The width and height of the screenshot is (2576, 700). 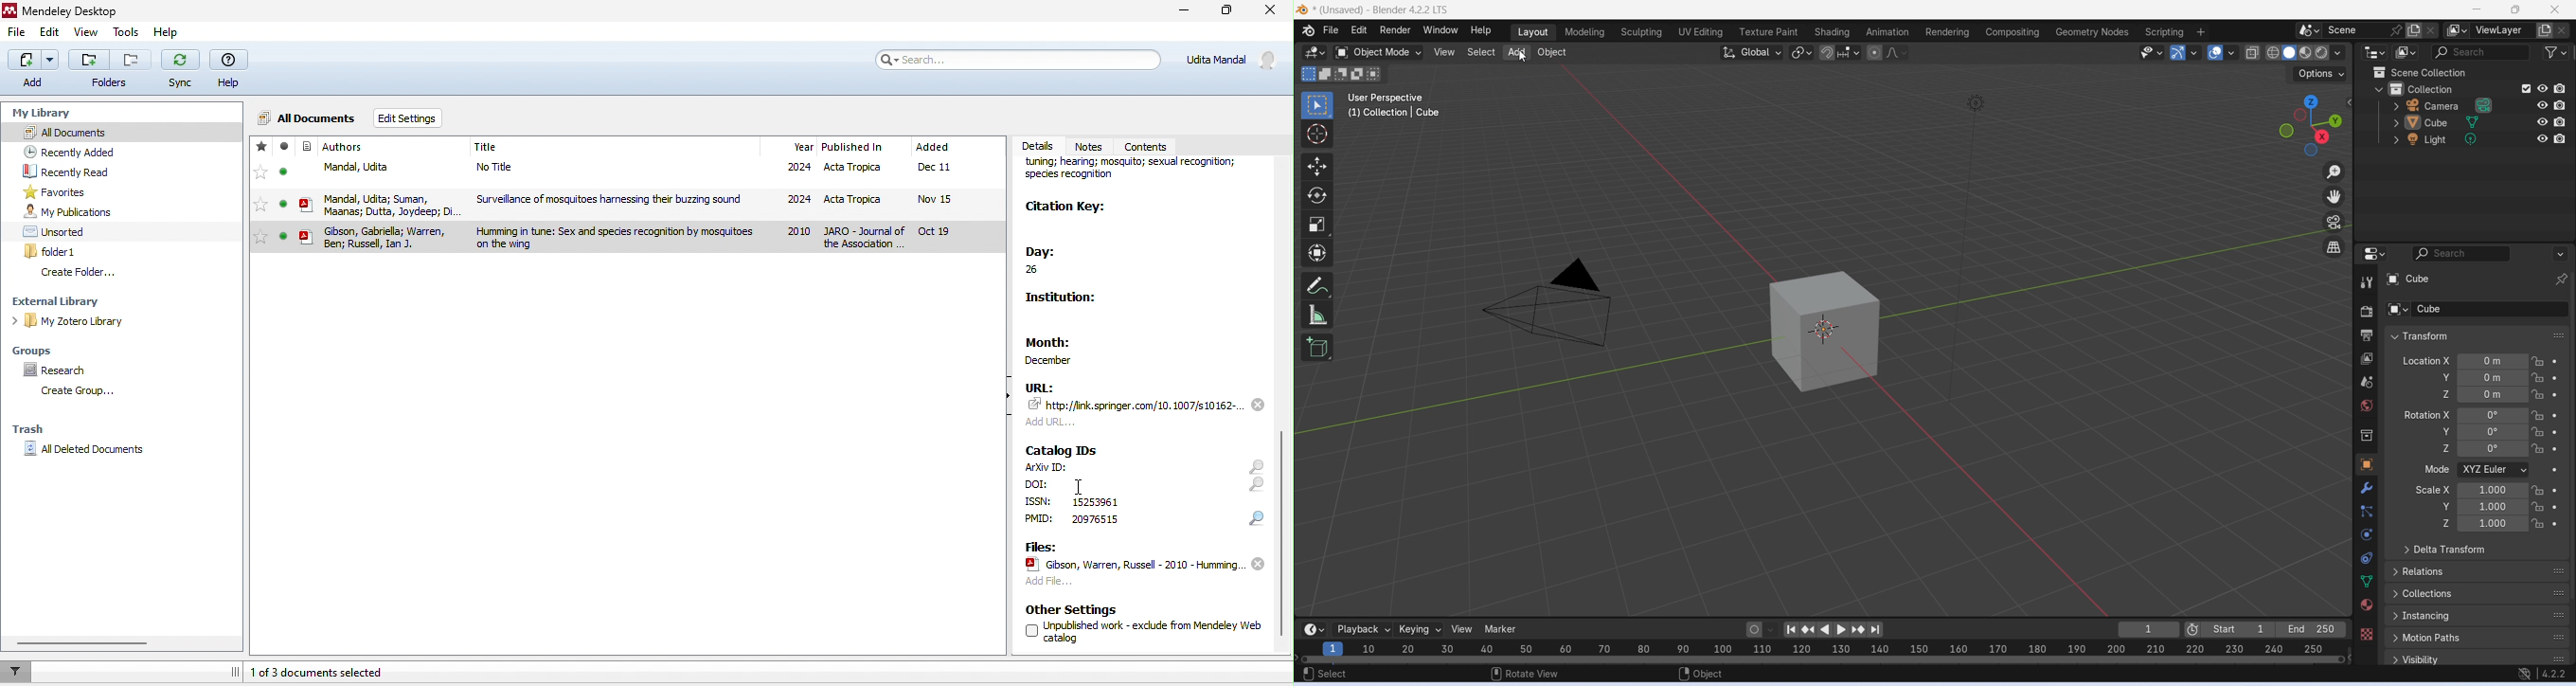 What do you see at coordinates (173, 34) in the screenshot?
I see `help` at bounding box center [173, 34].